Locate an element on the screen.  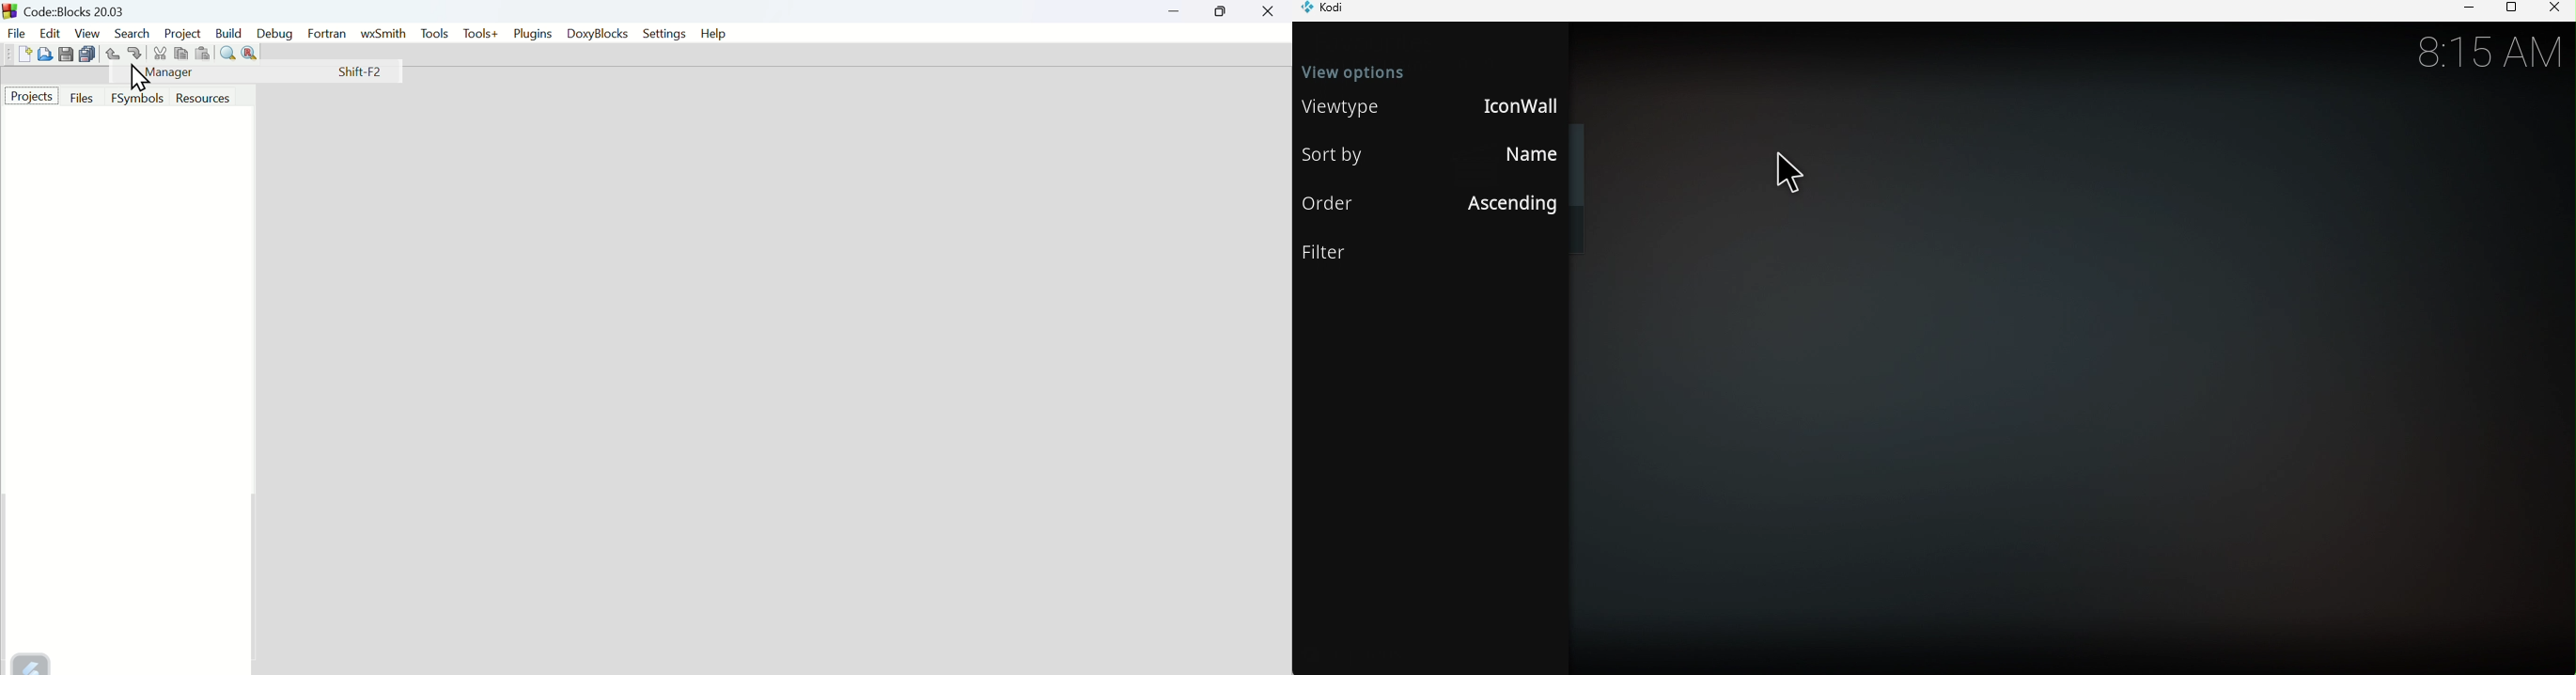
Redo is located at coordinates (136, 52).